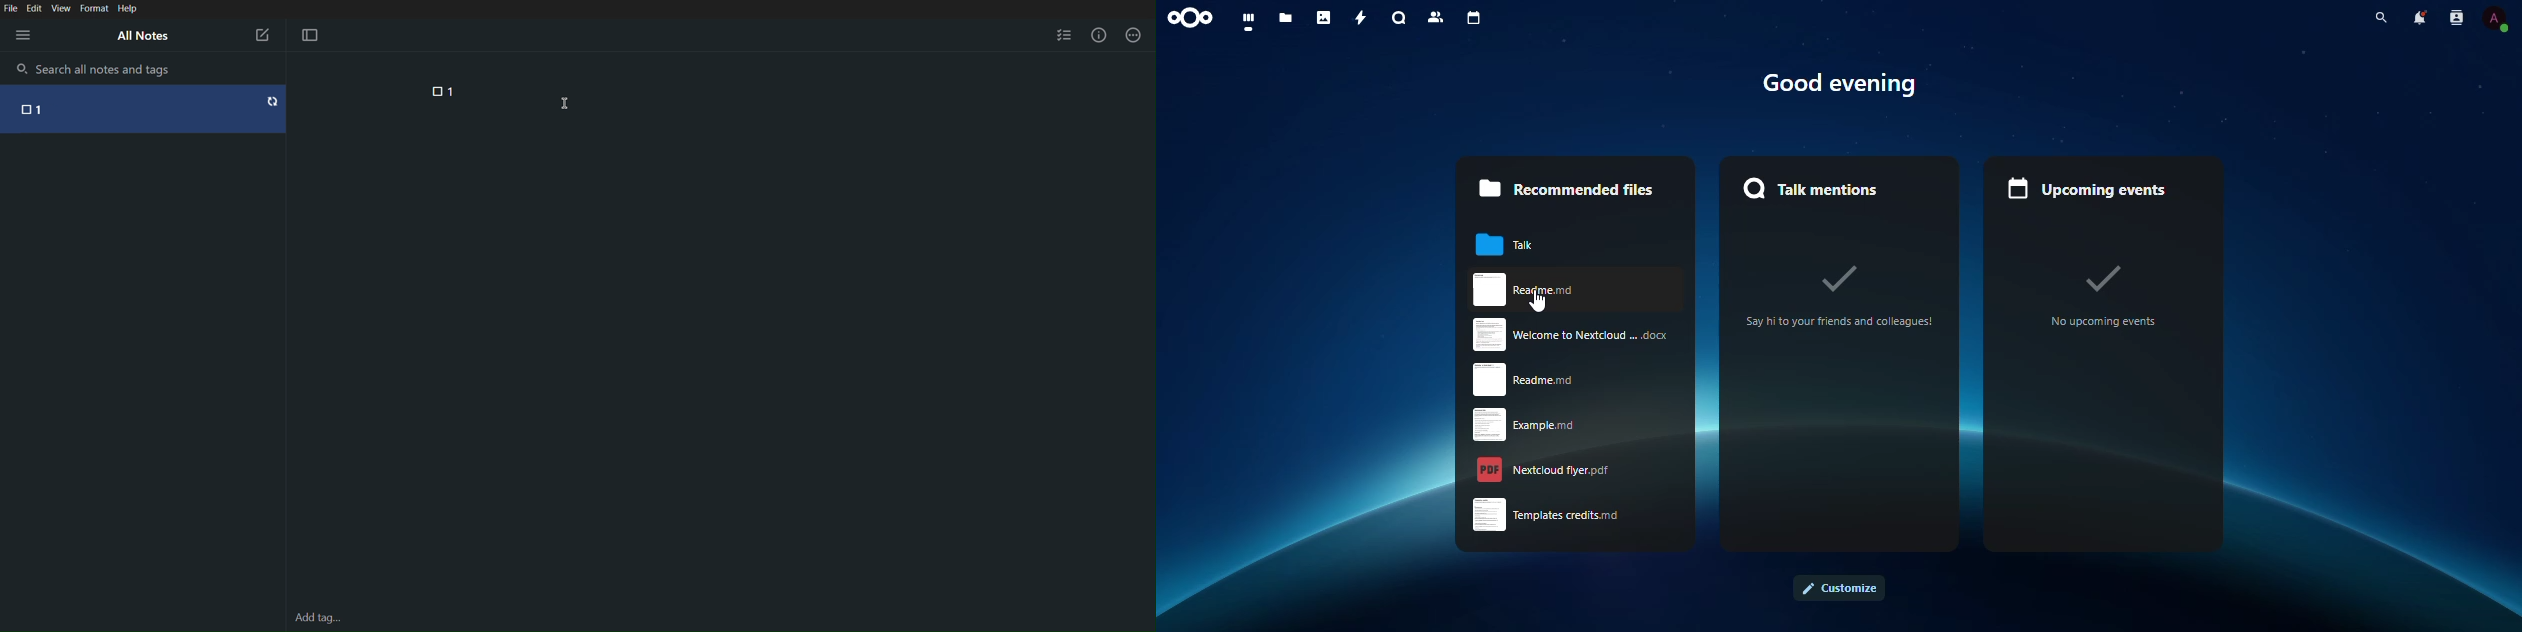 Image resolution: width=2548 pixels, height=644 pixels. What do you see at coordinates (1472, 19) in the screenshot?
I see `calendar` at bounding box center [1472, 19].